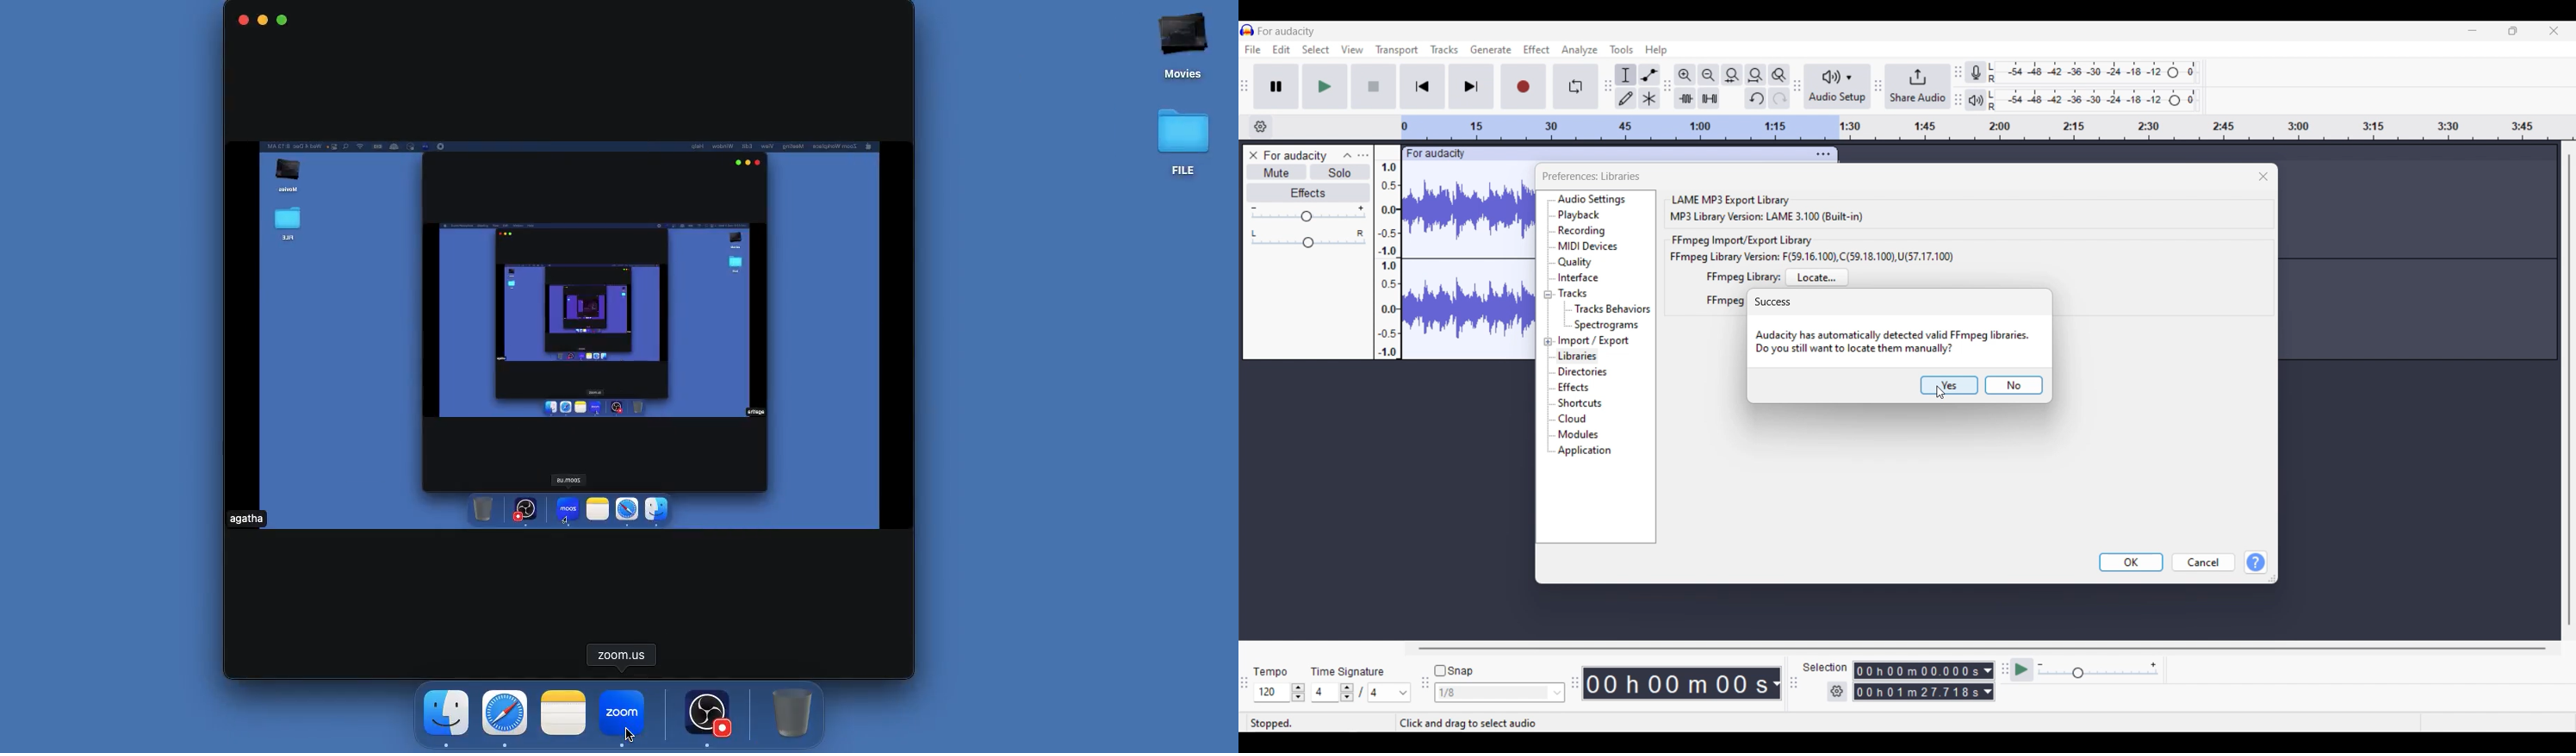 This screenshot has width=2576, height=756. What do you see at coordinates (1609, 325) in the screenshot?
I see `Spectrograms` at bounding box center [1609, 325].